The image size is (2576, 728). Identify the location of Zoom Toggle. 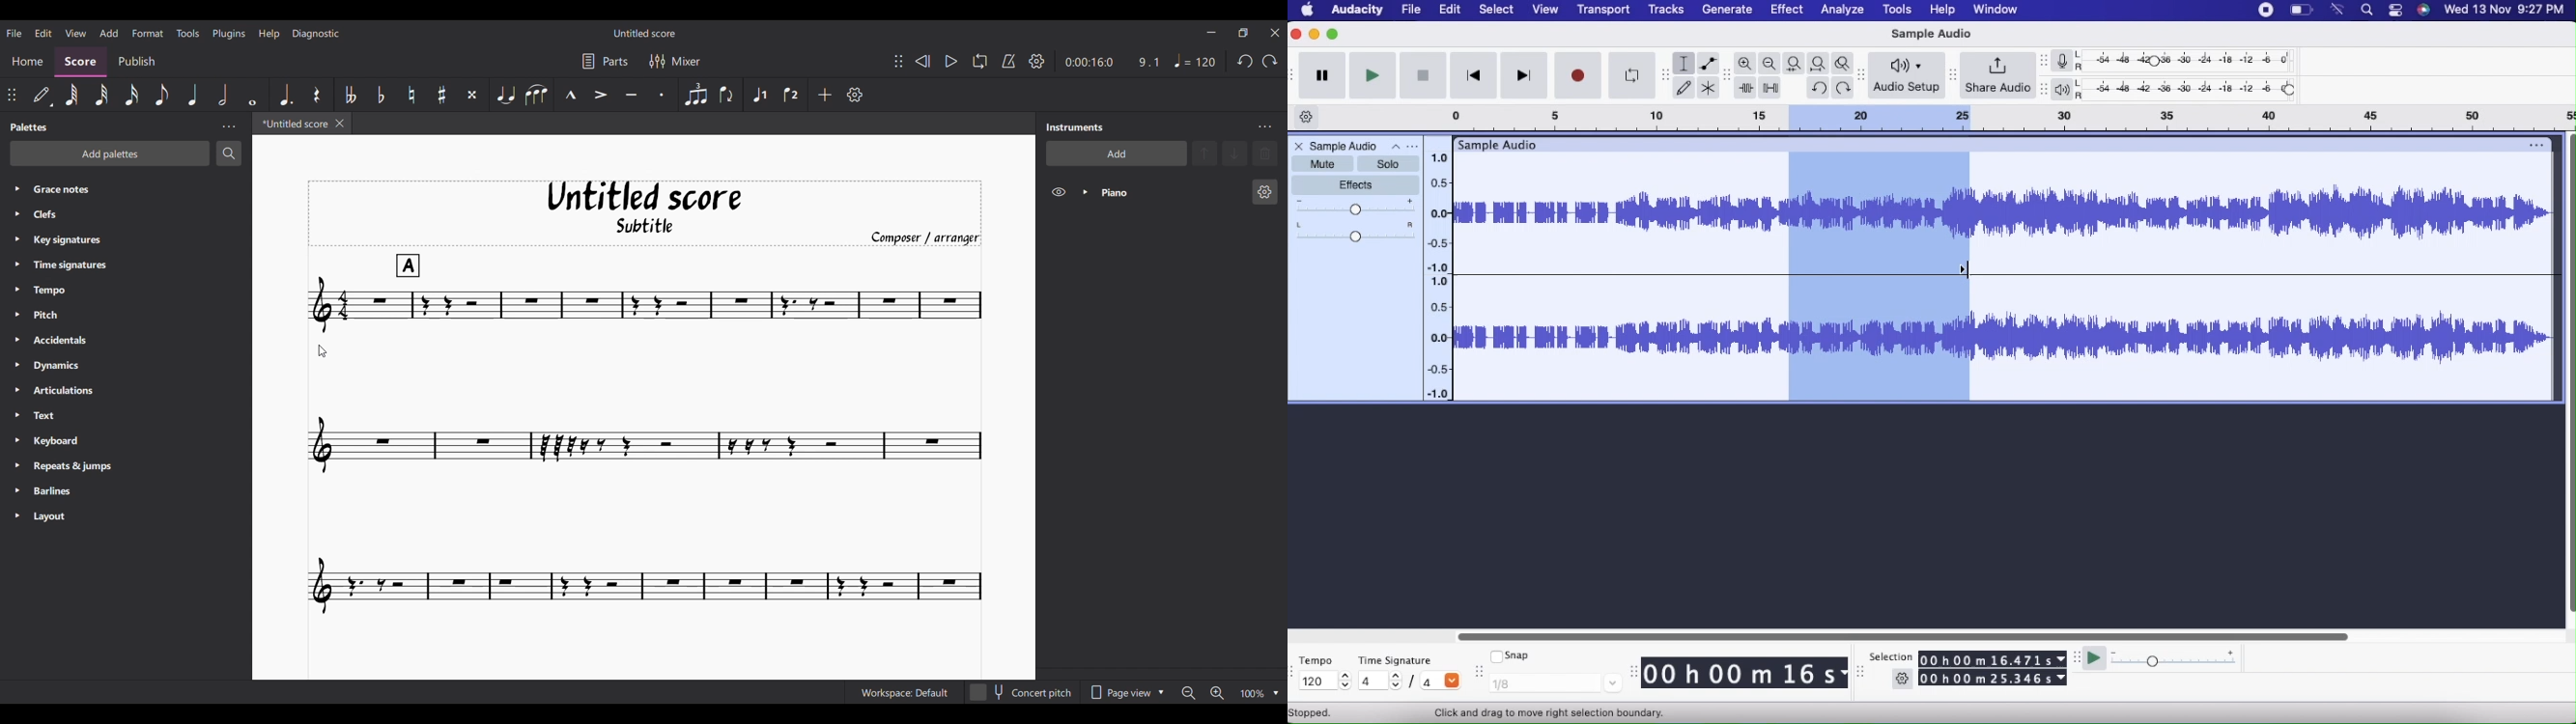
(1846, 62).